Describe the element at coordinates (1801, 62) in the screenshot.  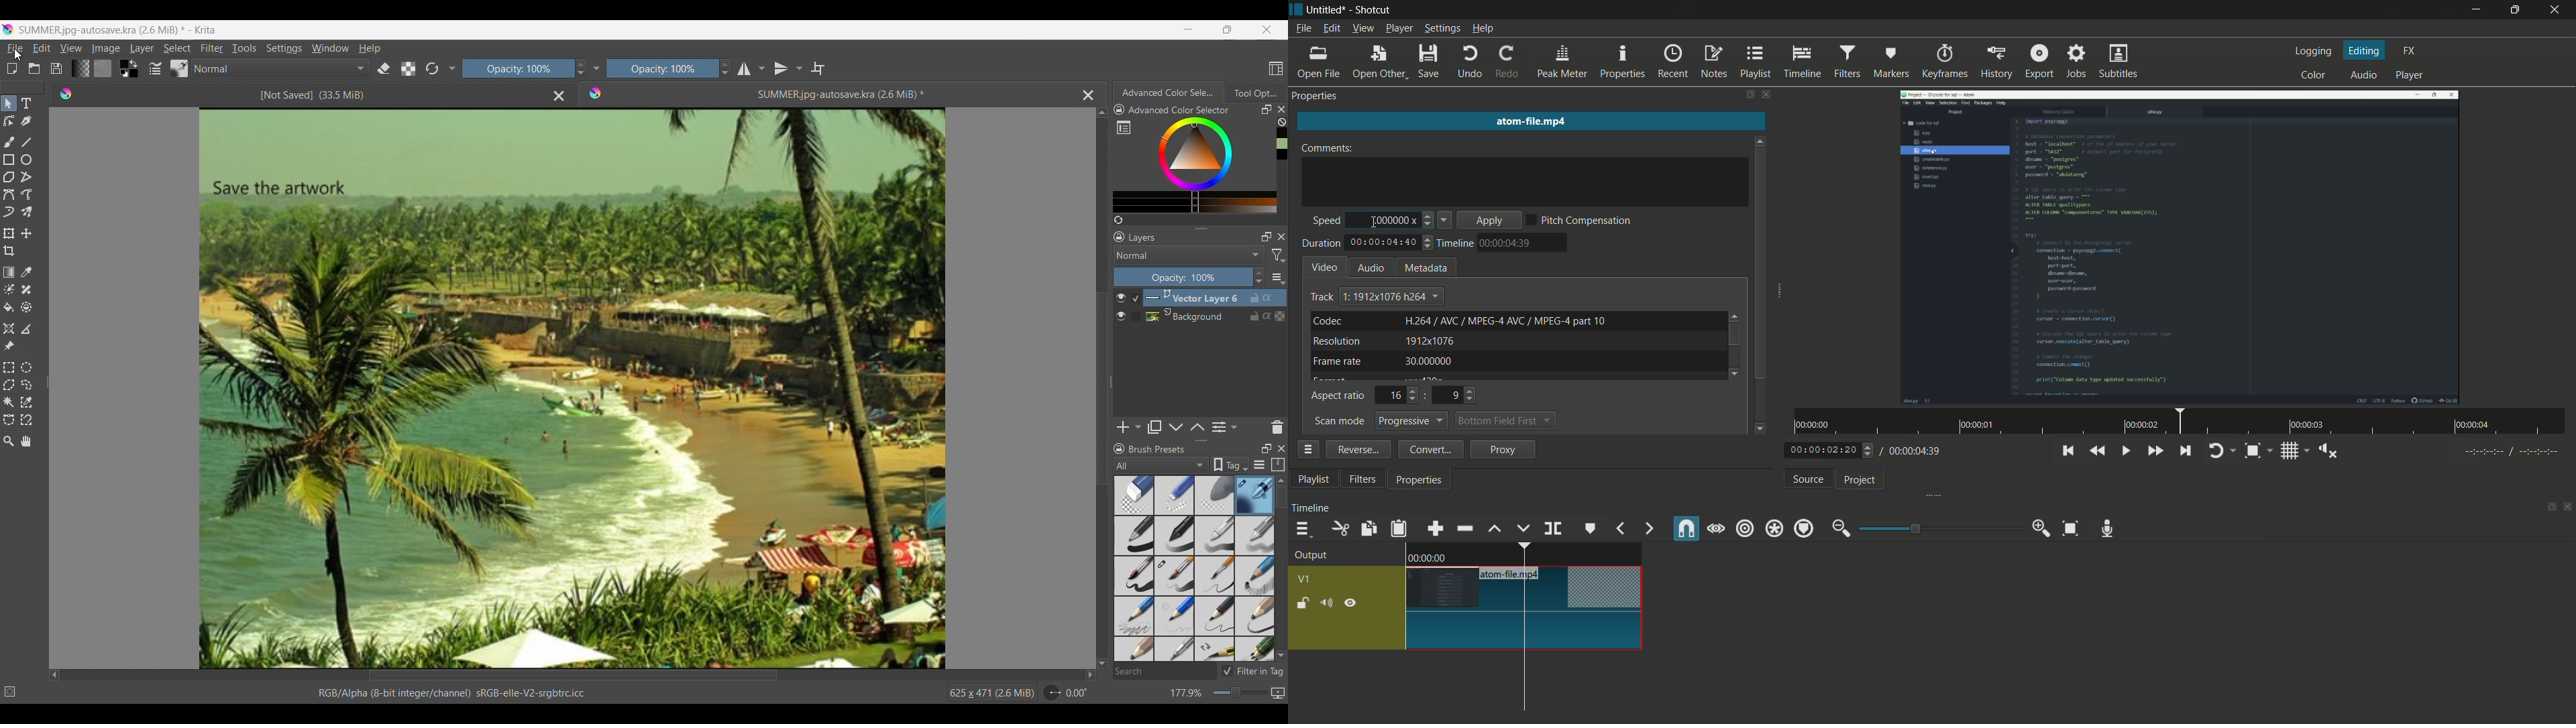
I see `timeline` at that location.